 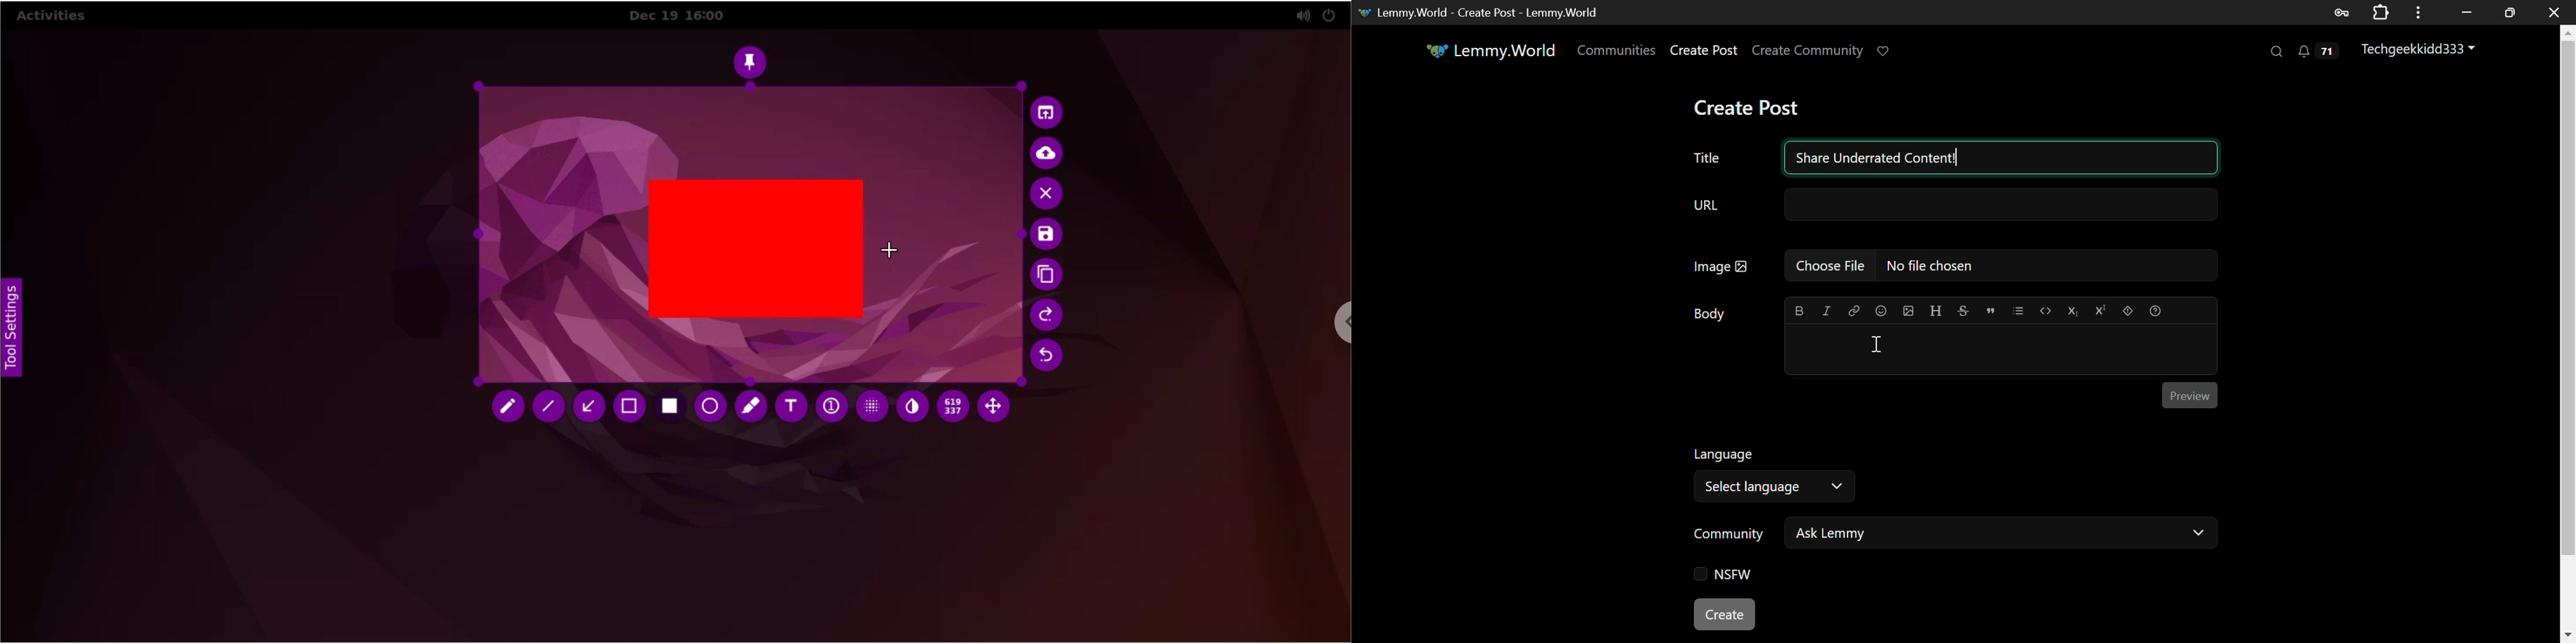 What do you see at coordinates (1881, 310) in the screenshot?
I see `Emoji` at bounding box center [1881, 310].